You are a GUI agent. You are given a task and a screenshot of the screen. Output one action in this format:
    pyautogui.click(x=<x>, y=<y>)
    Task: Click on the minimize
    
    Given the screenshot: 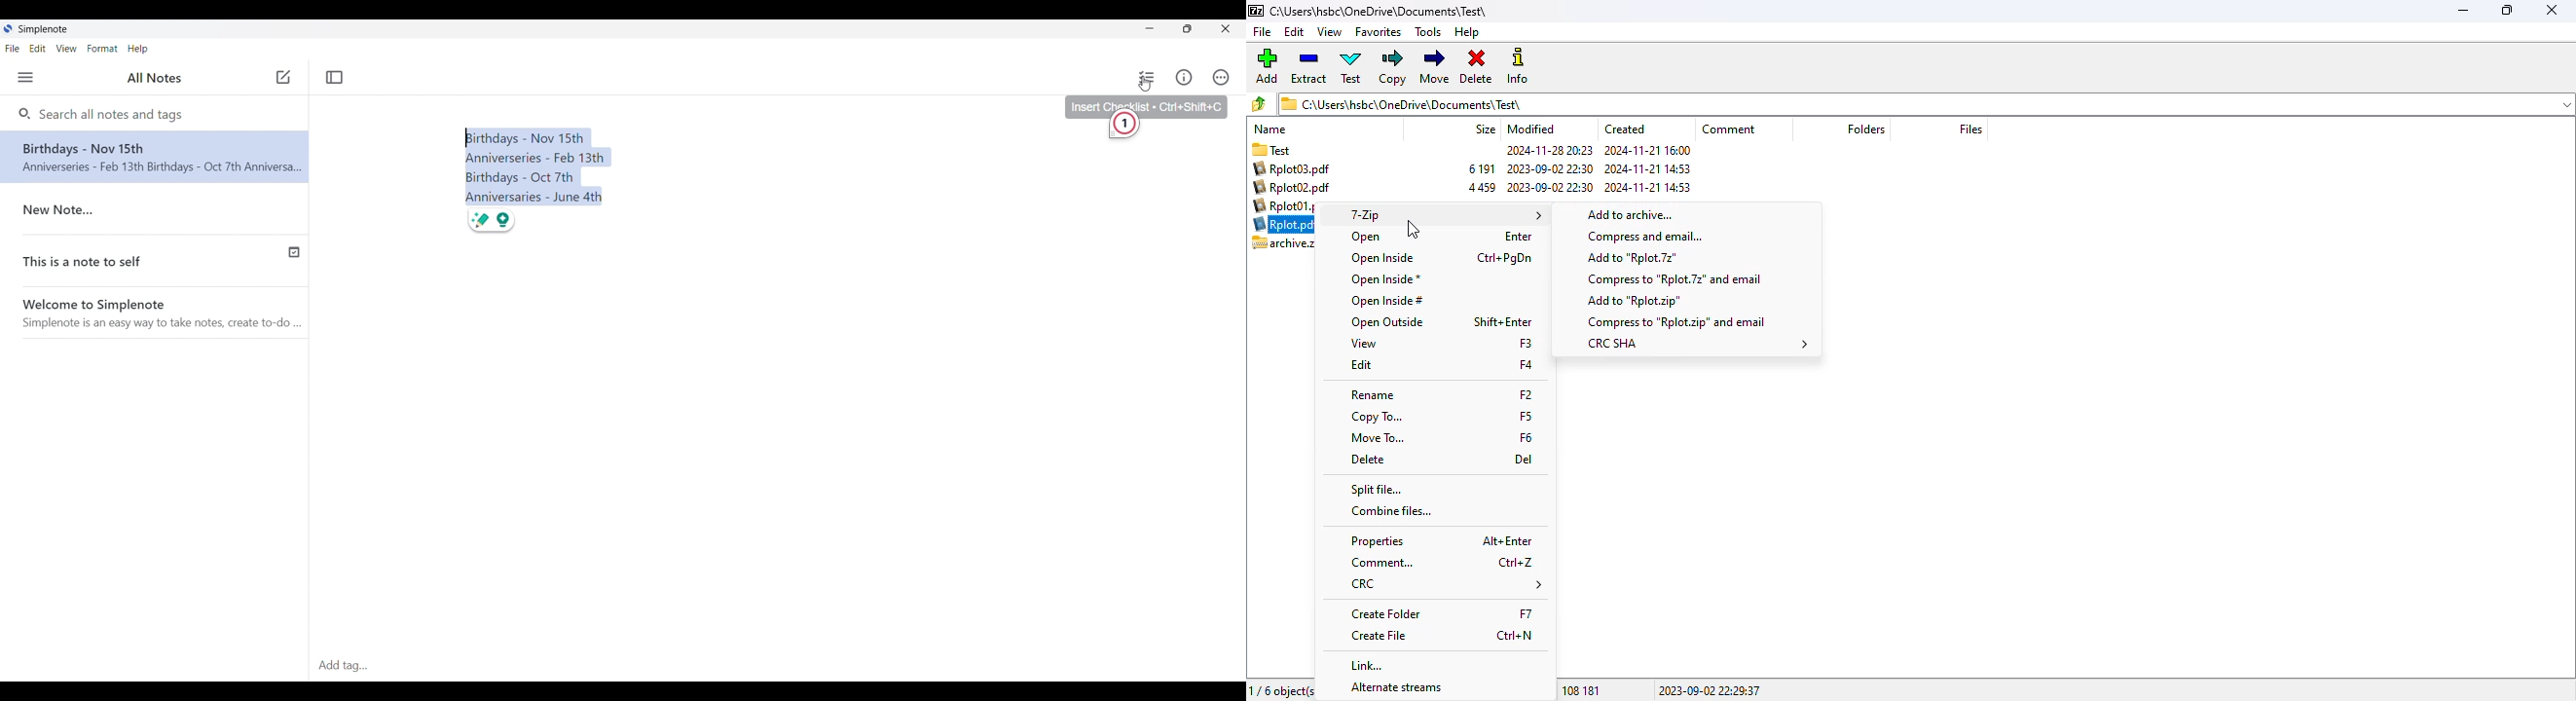 What is the action you would take?
    pyautogui.click(x=2465, y=11)
    